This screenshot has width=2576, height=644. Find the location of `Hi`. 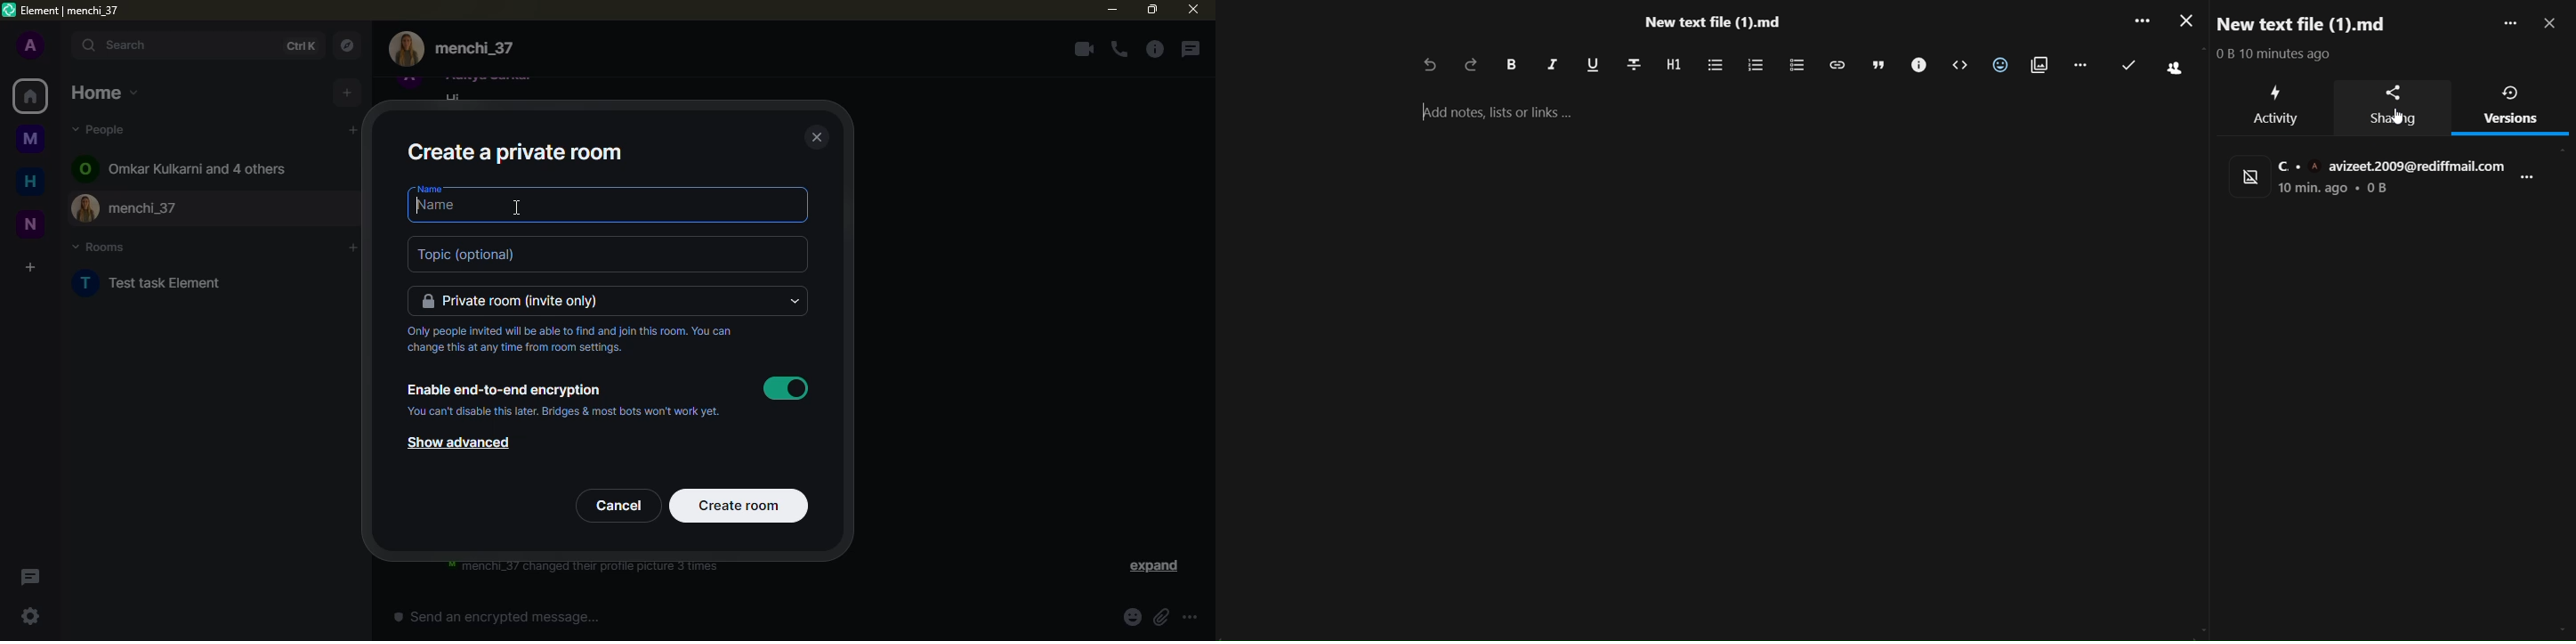

Hi is located at coordinates (453, 96).